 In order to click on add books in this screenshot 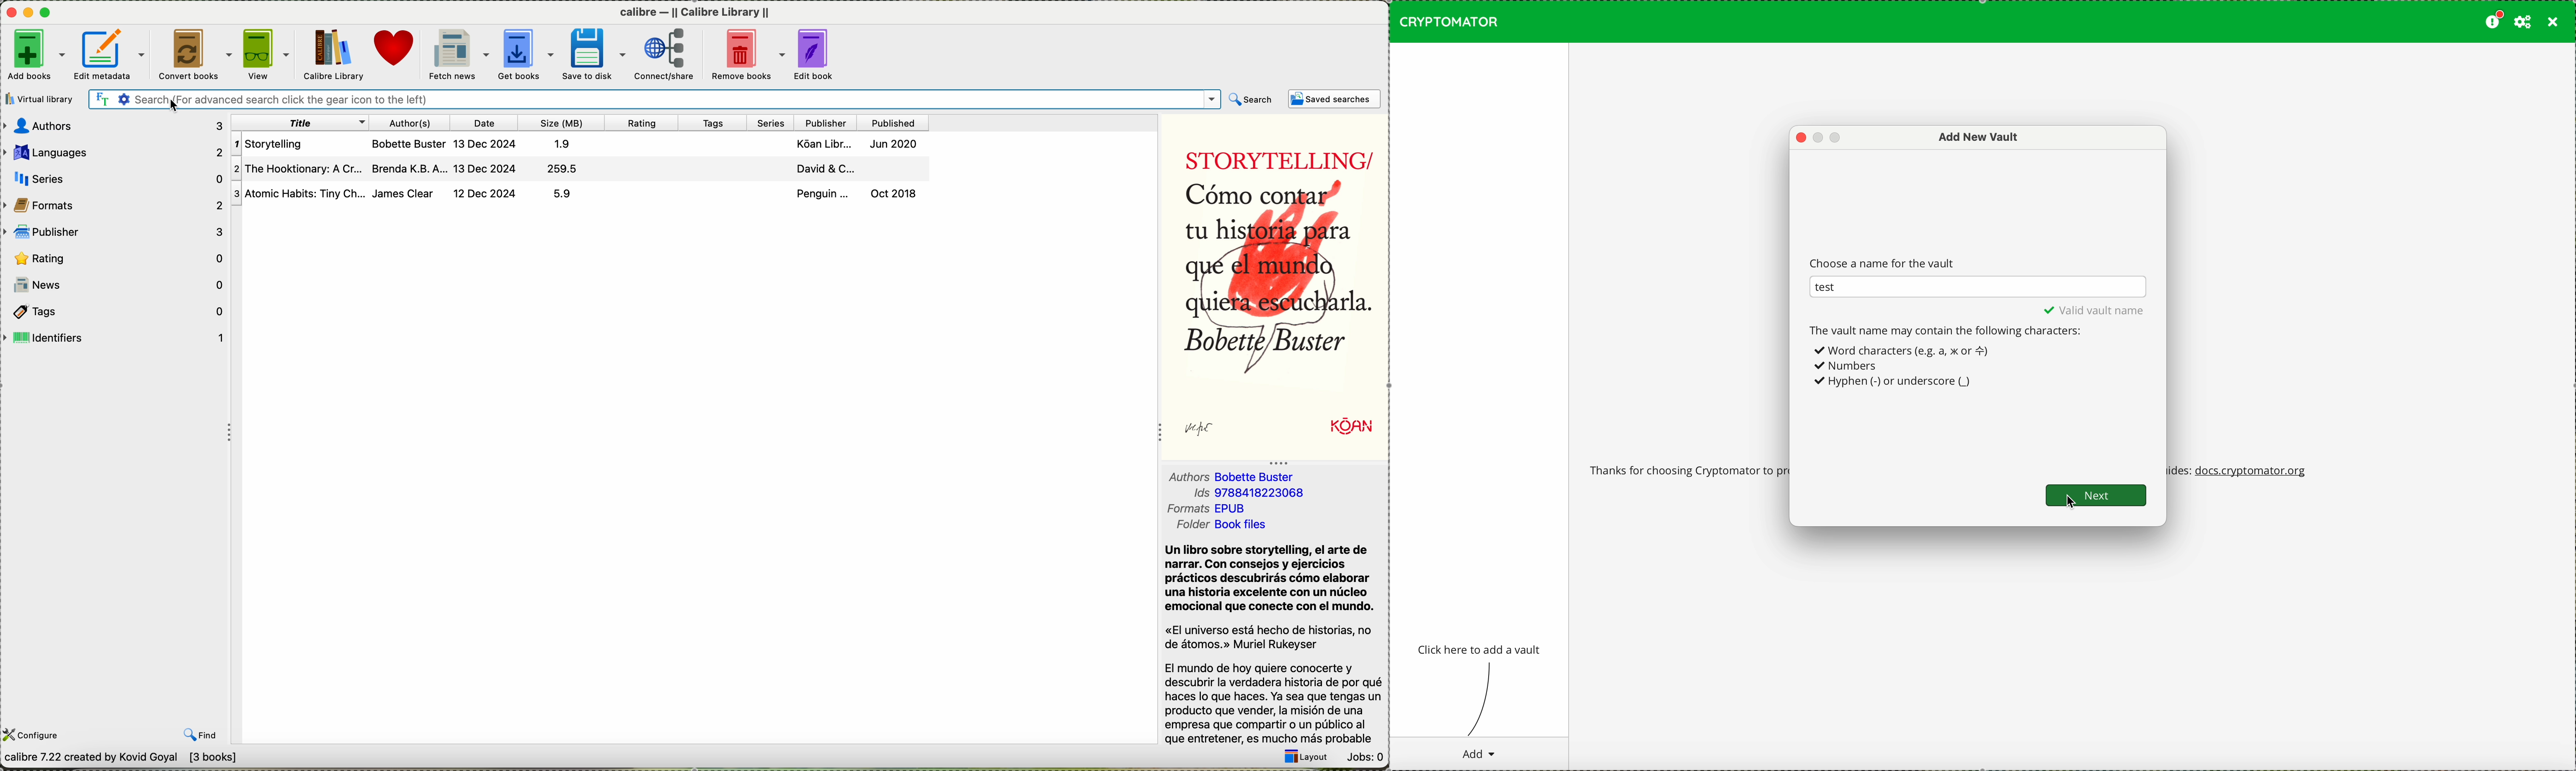, I will do `click(36, 55)`.